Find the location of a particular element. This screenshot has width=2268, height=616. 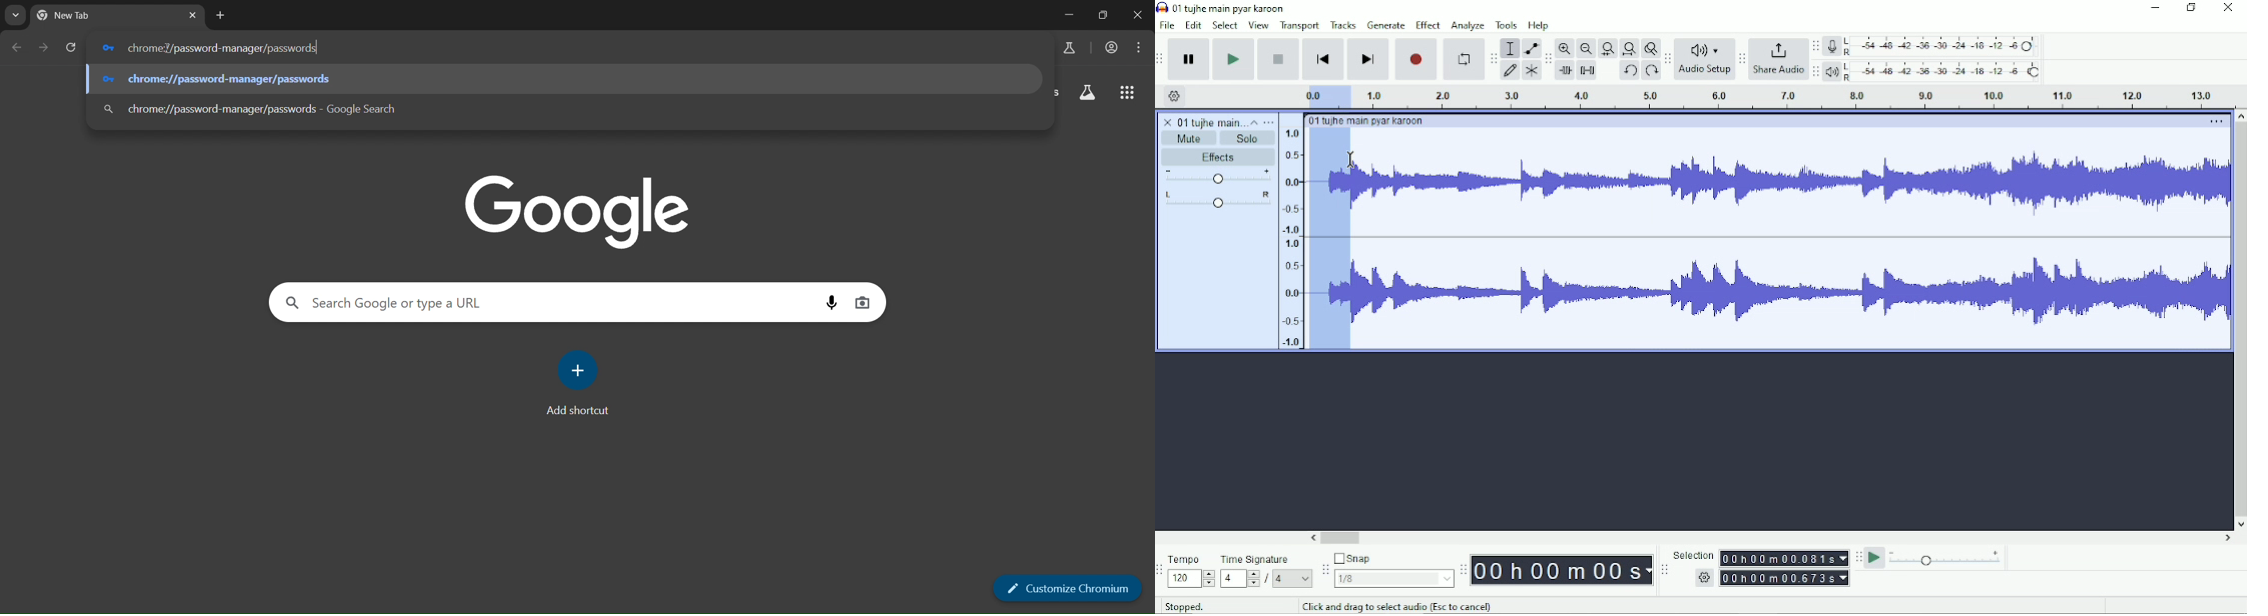

Generate is located at coordinates (1386, 25).